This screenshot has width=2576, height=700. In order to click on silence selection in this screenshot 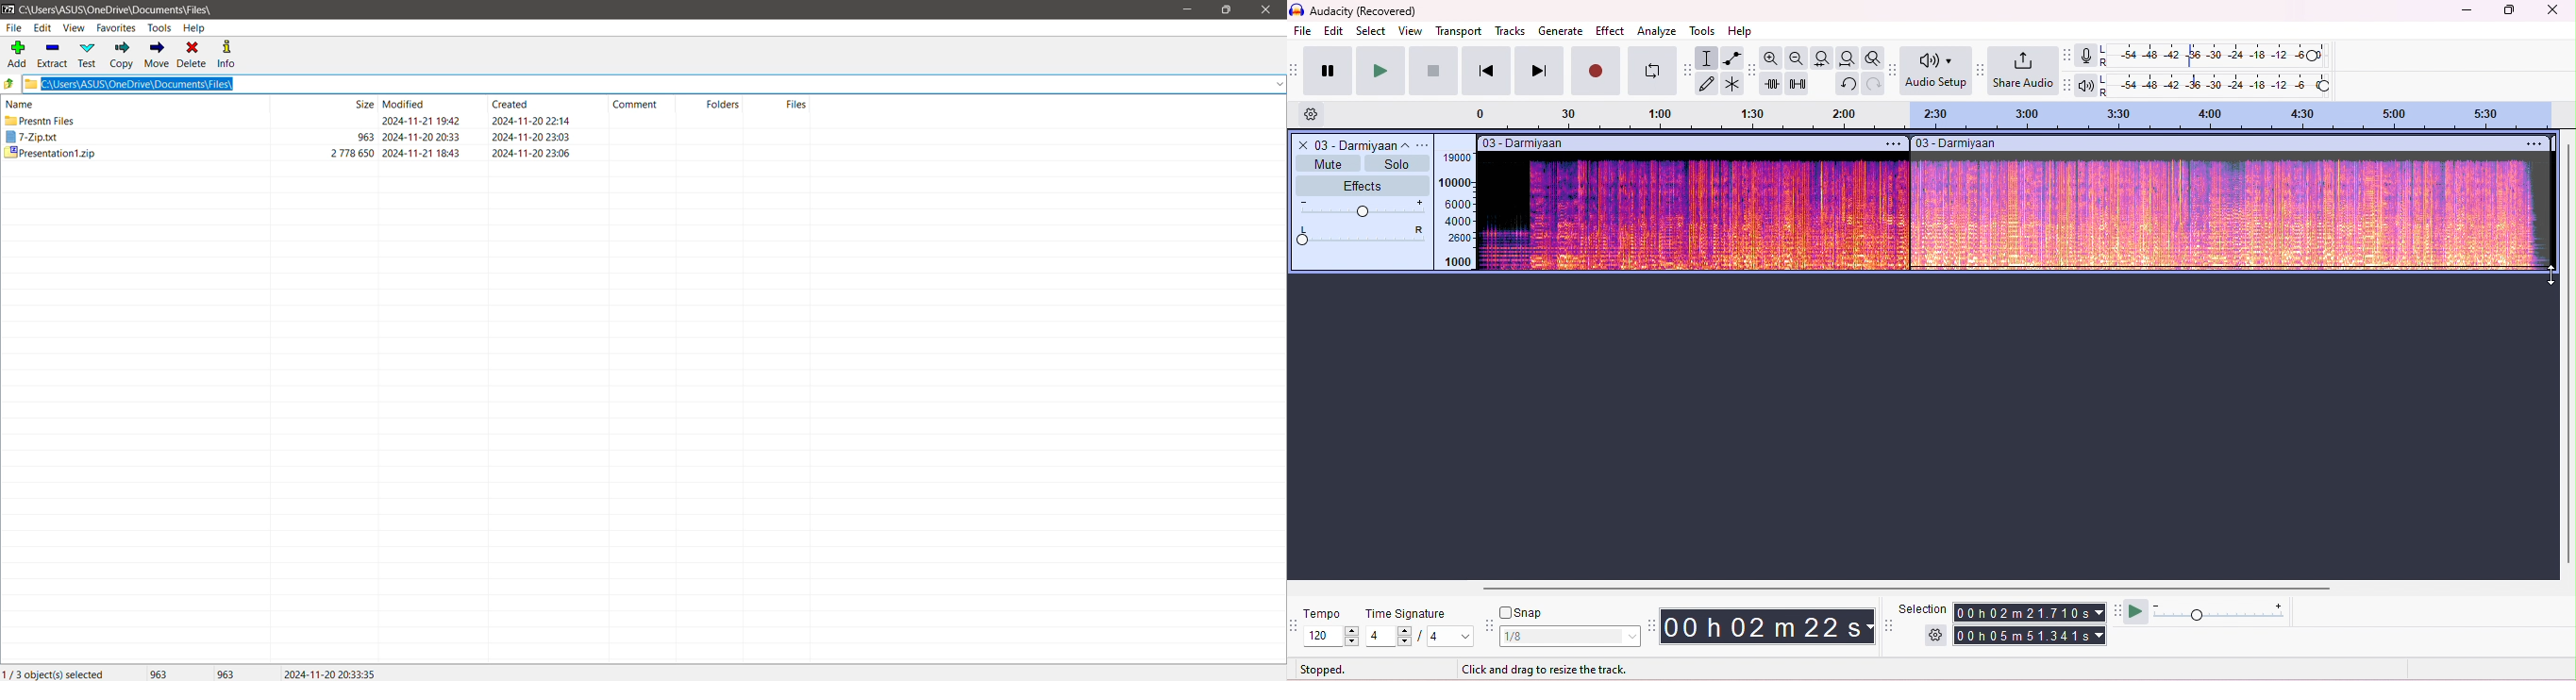, I will do `click(1797, 84)`.